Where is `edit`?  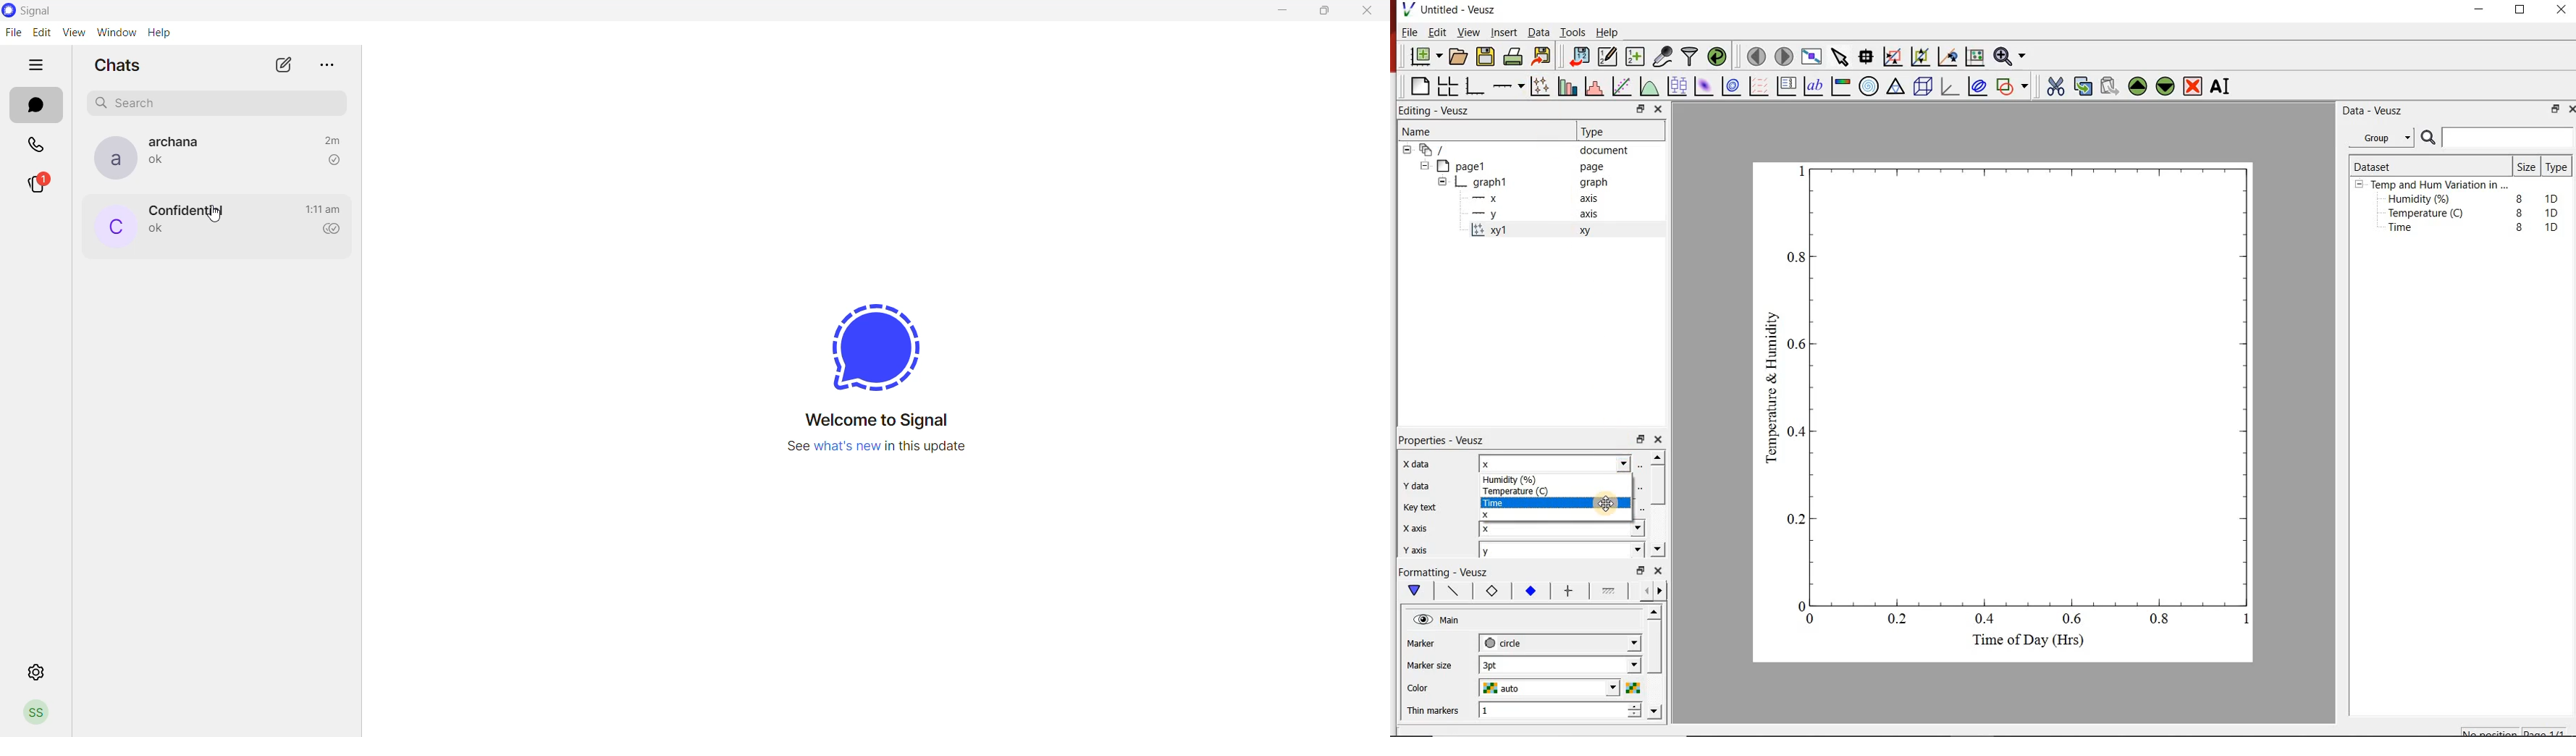
edit is located at coordinates (43, 32).